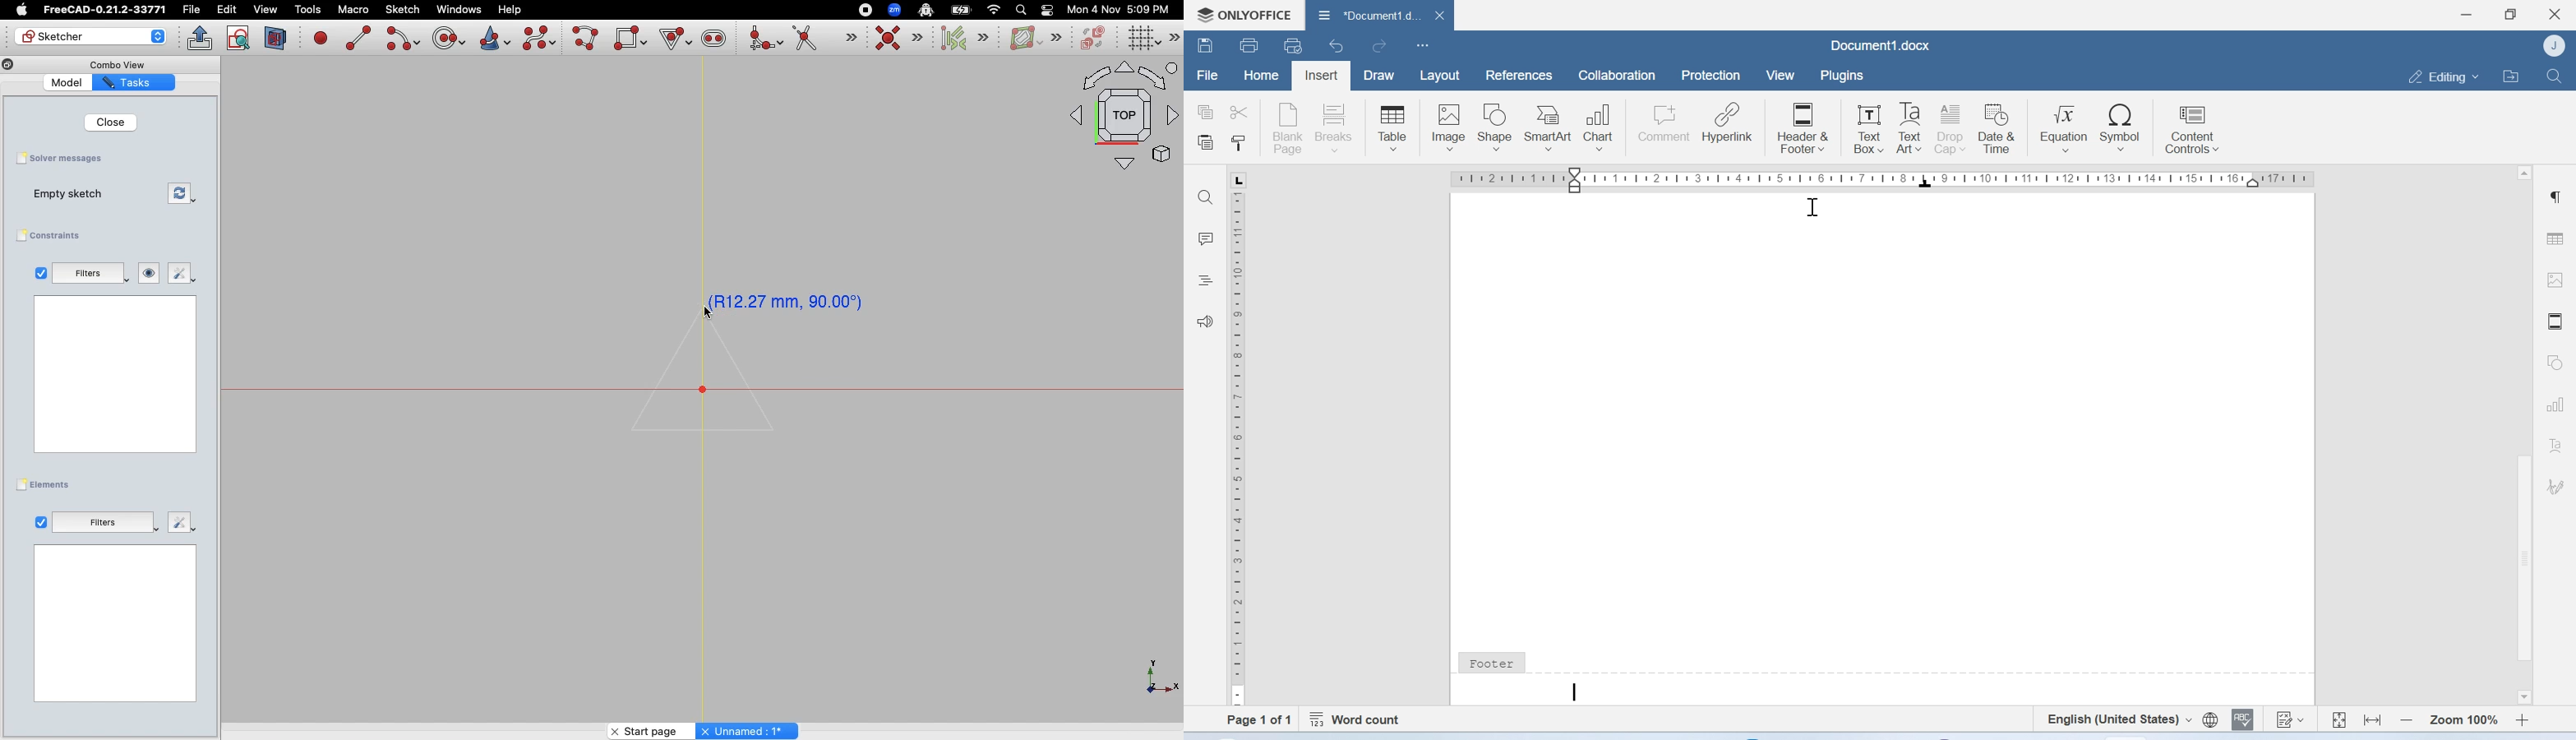  Describe the element at coordinates (2291, 721) in the screenshot. I see `Track changes` at that location.